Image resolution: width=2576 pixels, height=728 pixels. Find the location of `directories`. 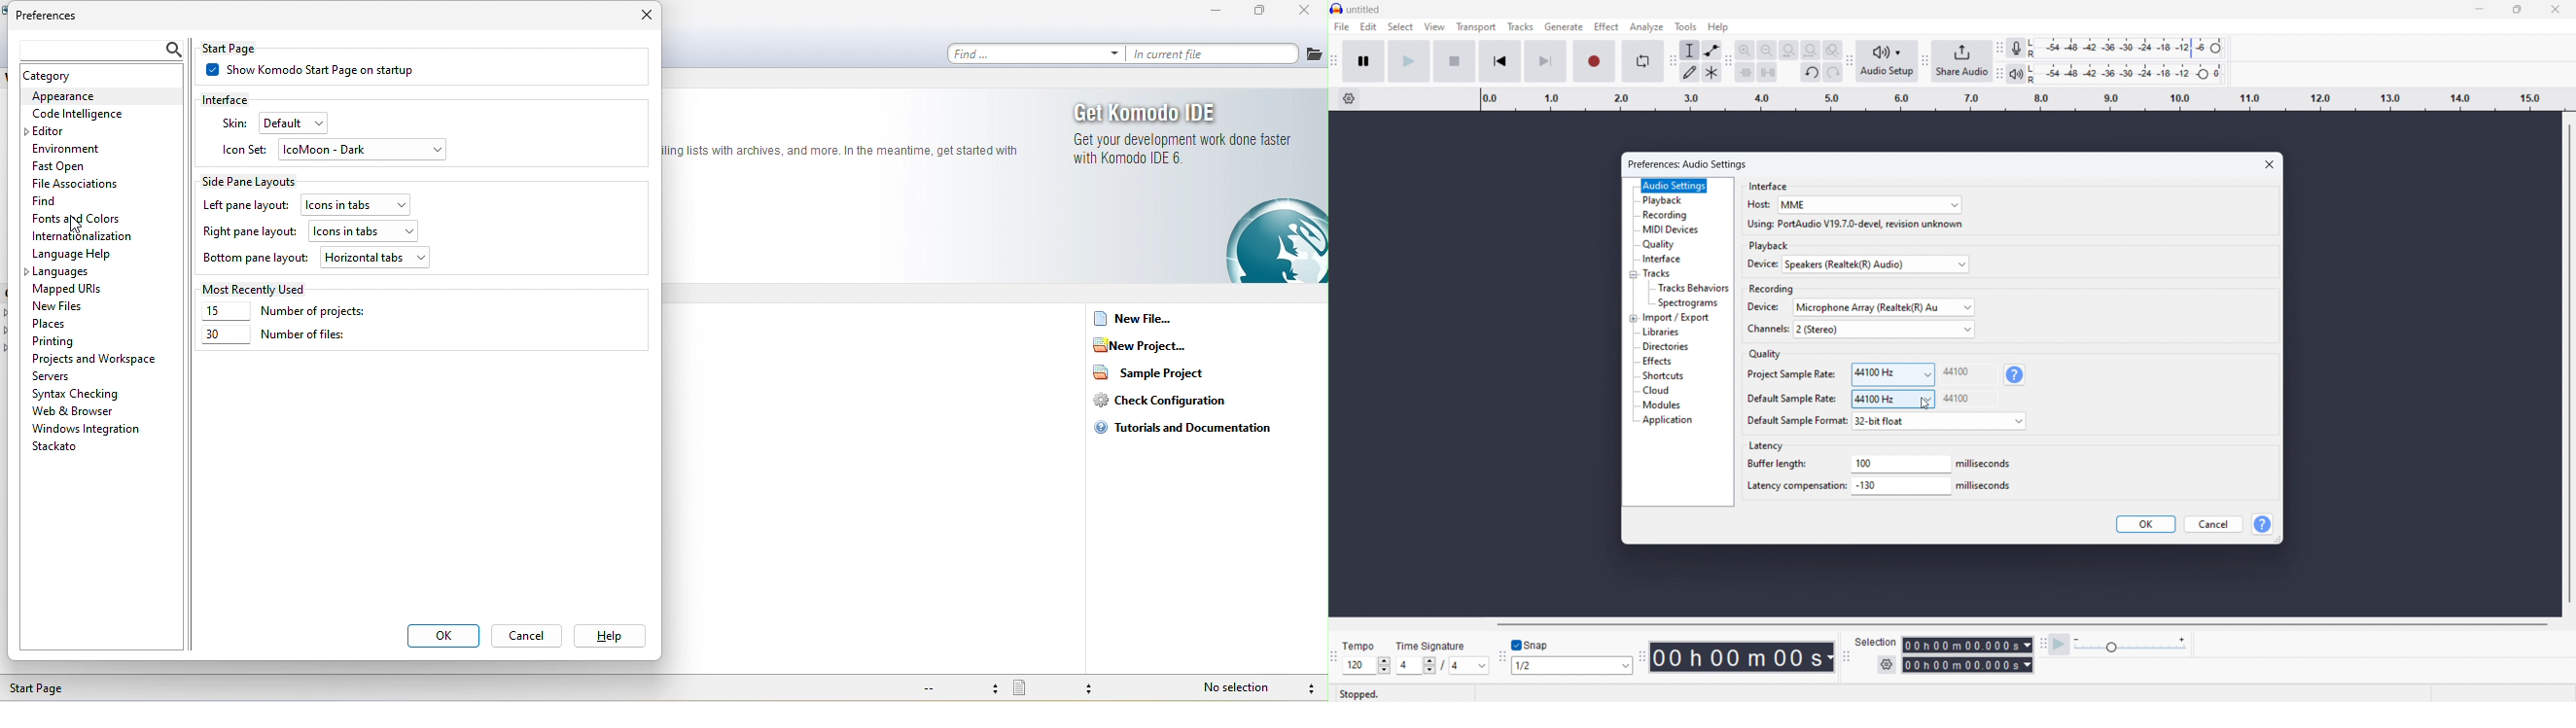

directories is located at coordinates (1666, 346).